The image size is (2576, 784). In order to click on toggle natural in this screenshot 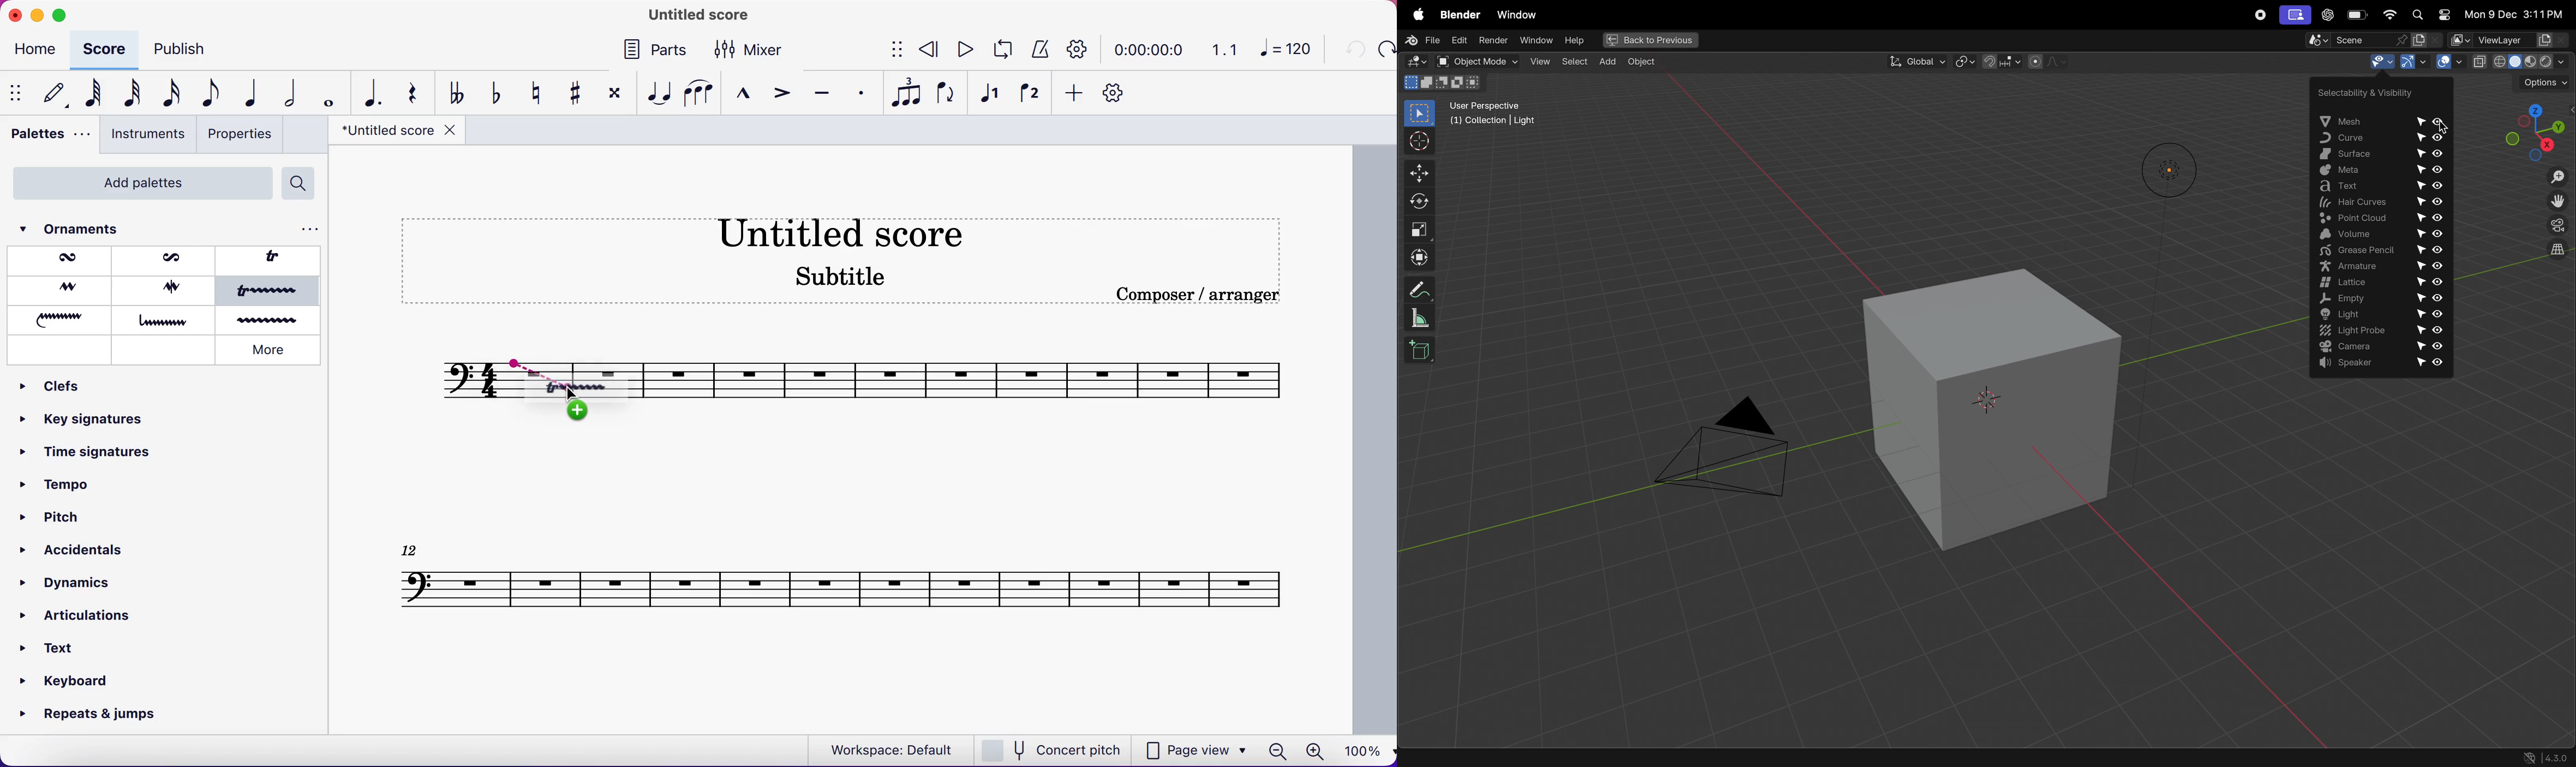, I will do `click(536, 92)`.